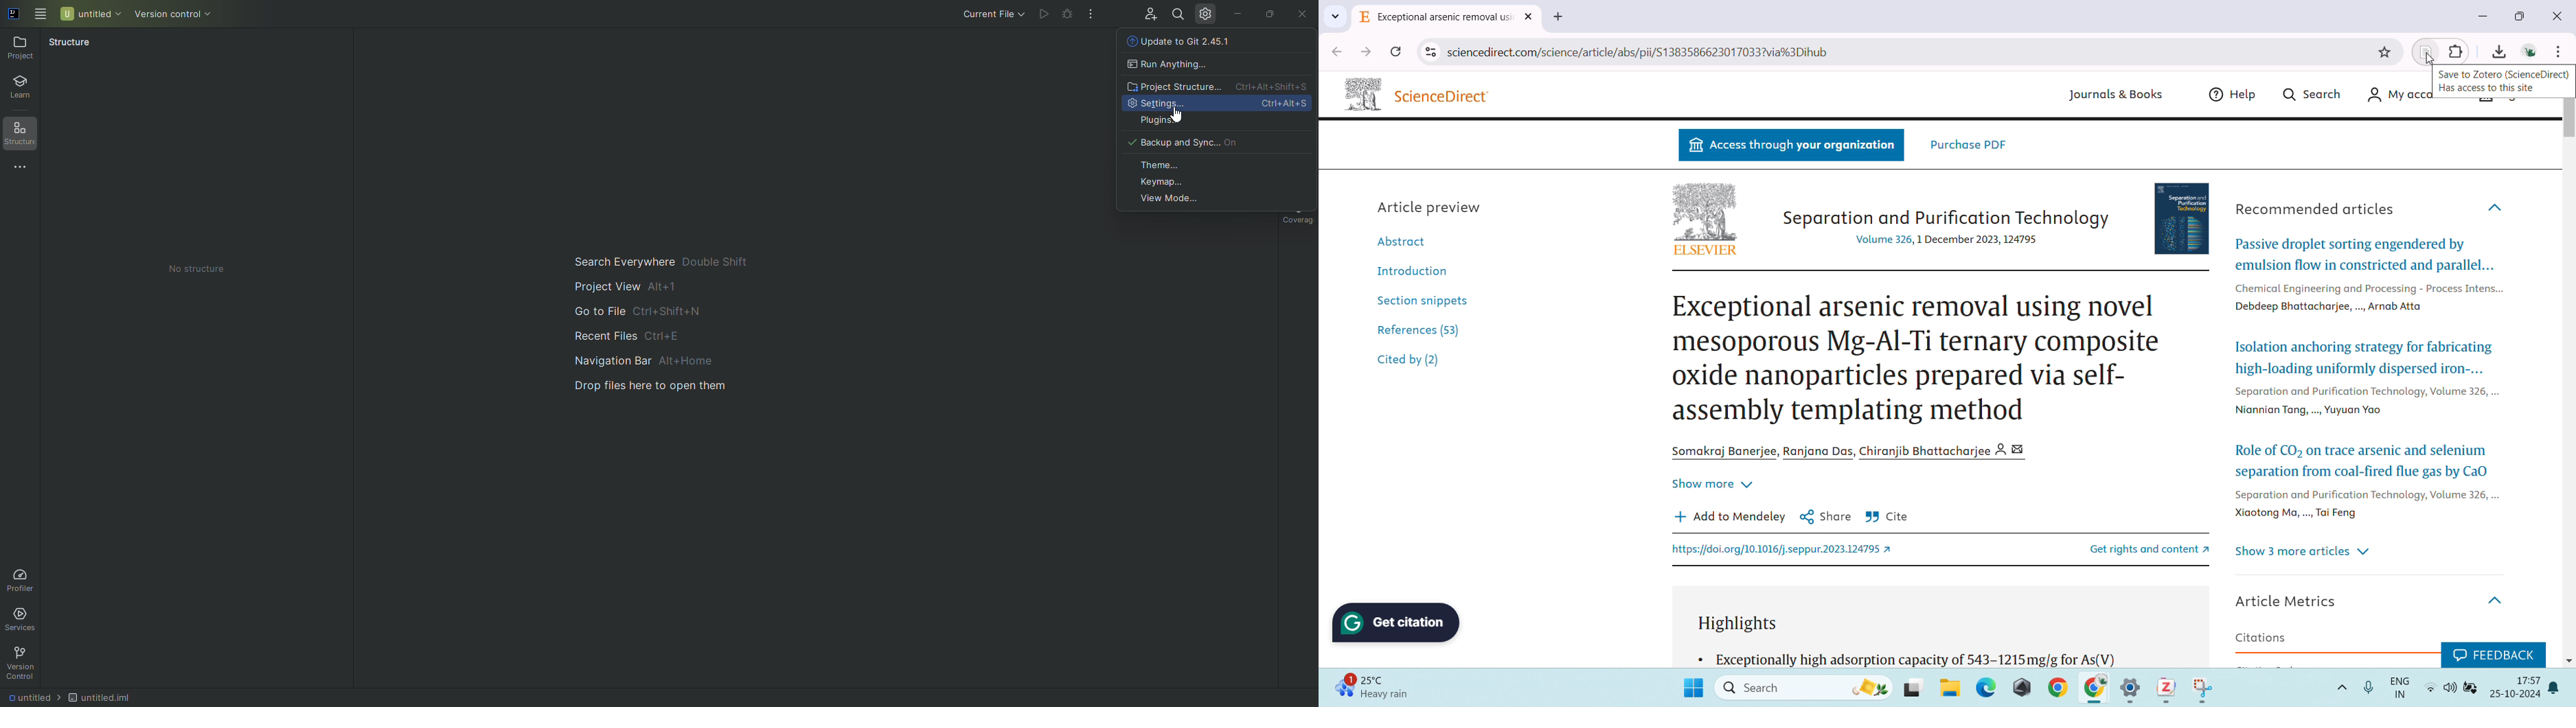  Describe the element at coordinates (1530, 17) in the screenshot. I see `close tab` at that location.